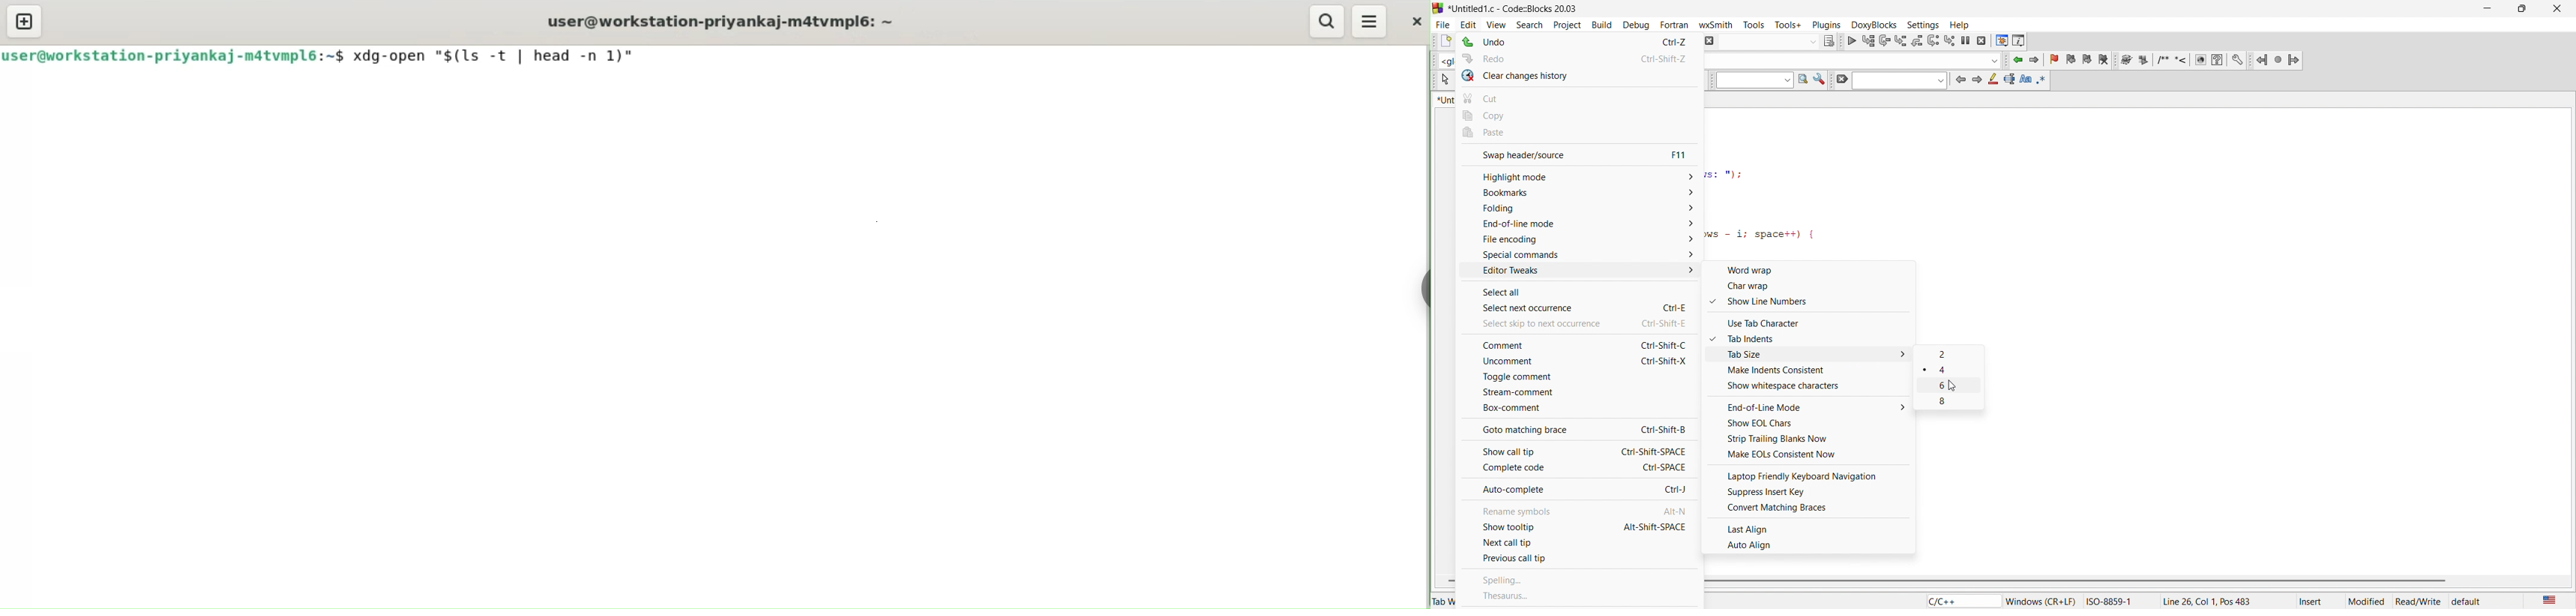 The width and height of the screenshot is (2576, 616). Describe the element at coordinates (1962, 24) in the screenshot. I see `help` at that location.